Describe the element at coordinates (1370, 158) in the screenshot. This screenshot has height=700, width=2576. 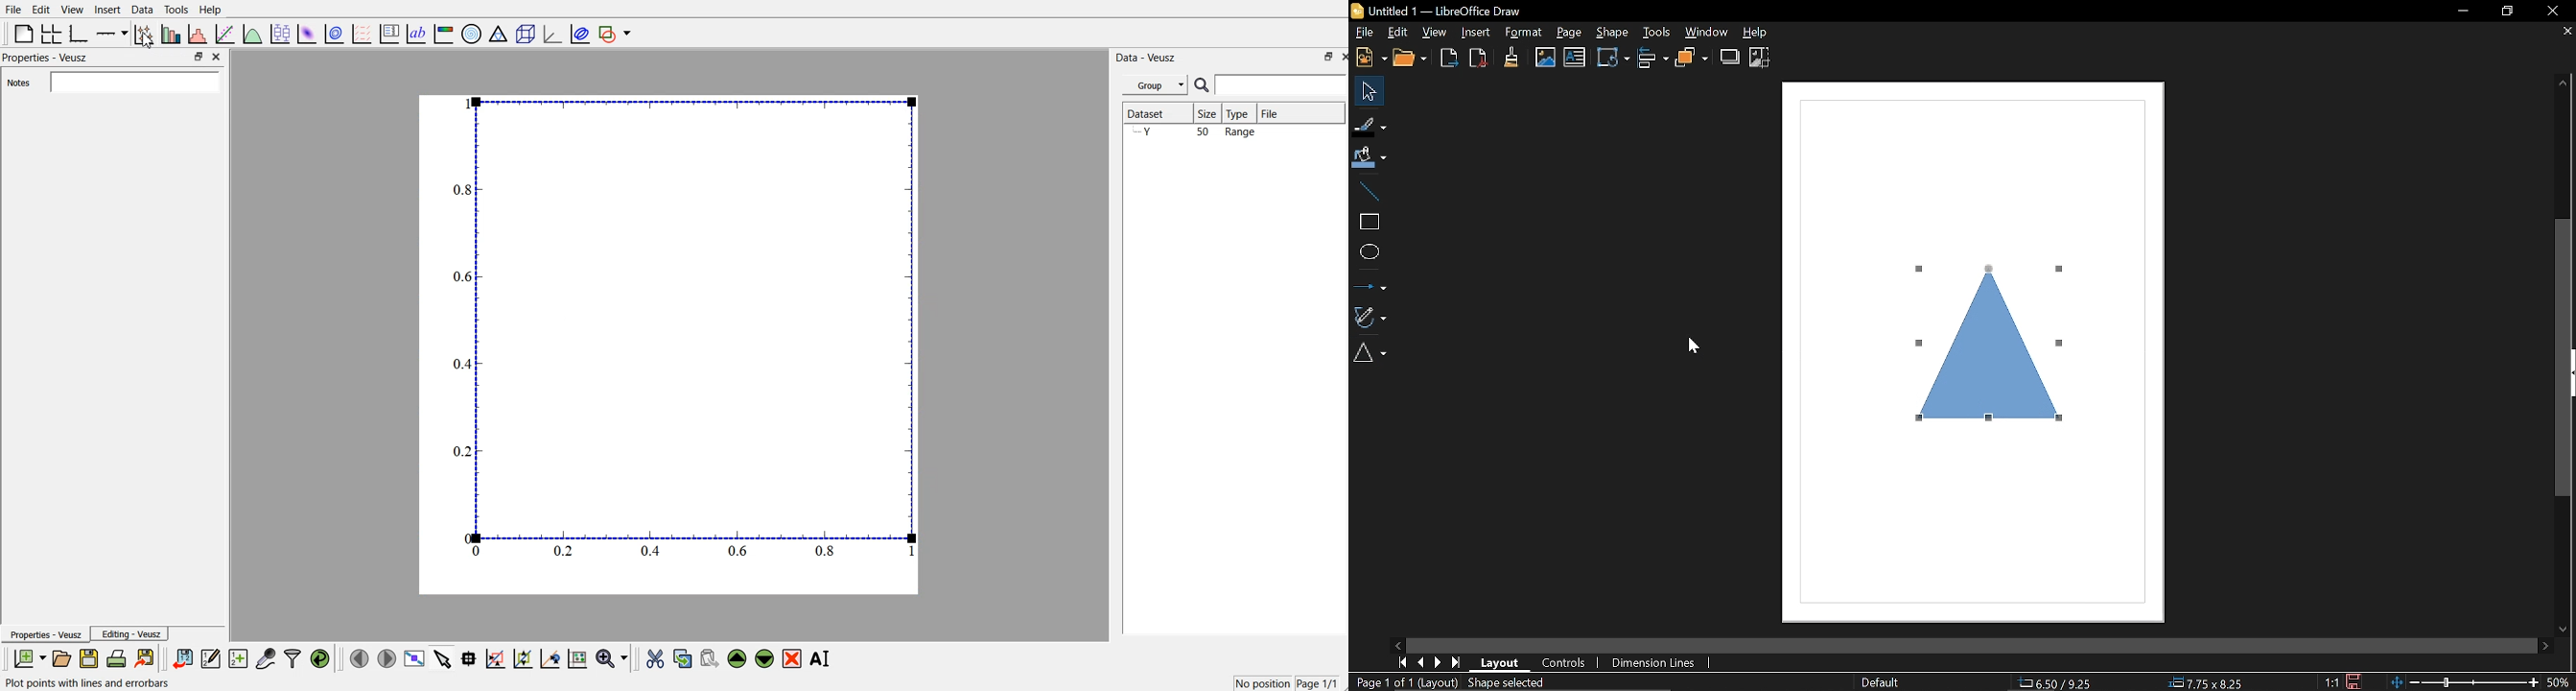
I see `Fill color` at that location.